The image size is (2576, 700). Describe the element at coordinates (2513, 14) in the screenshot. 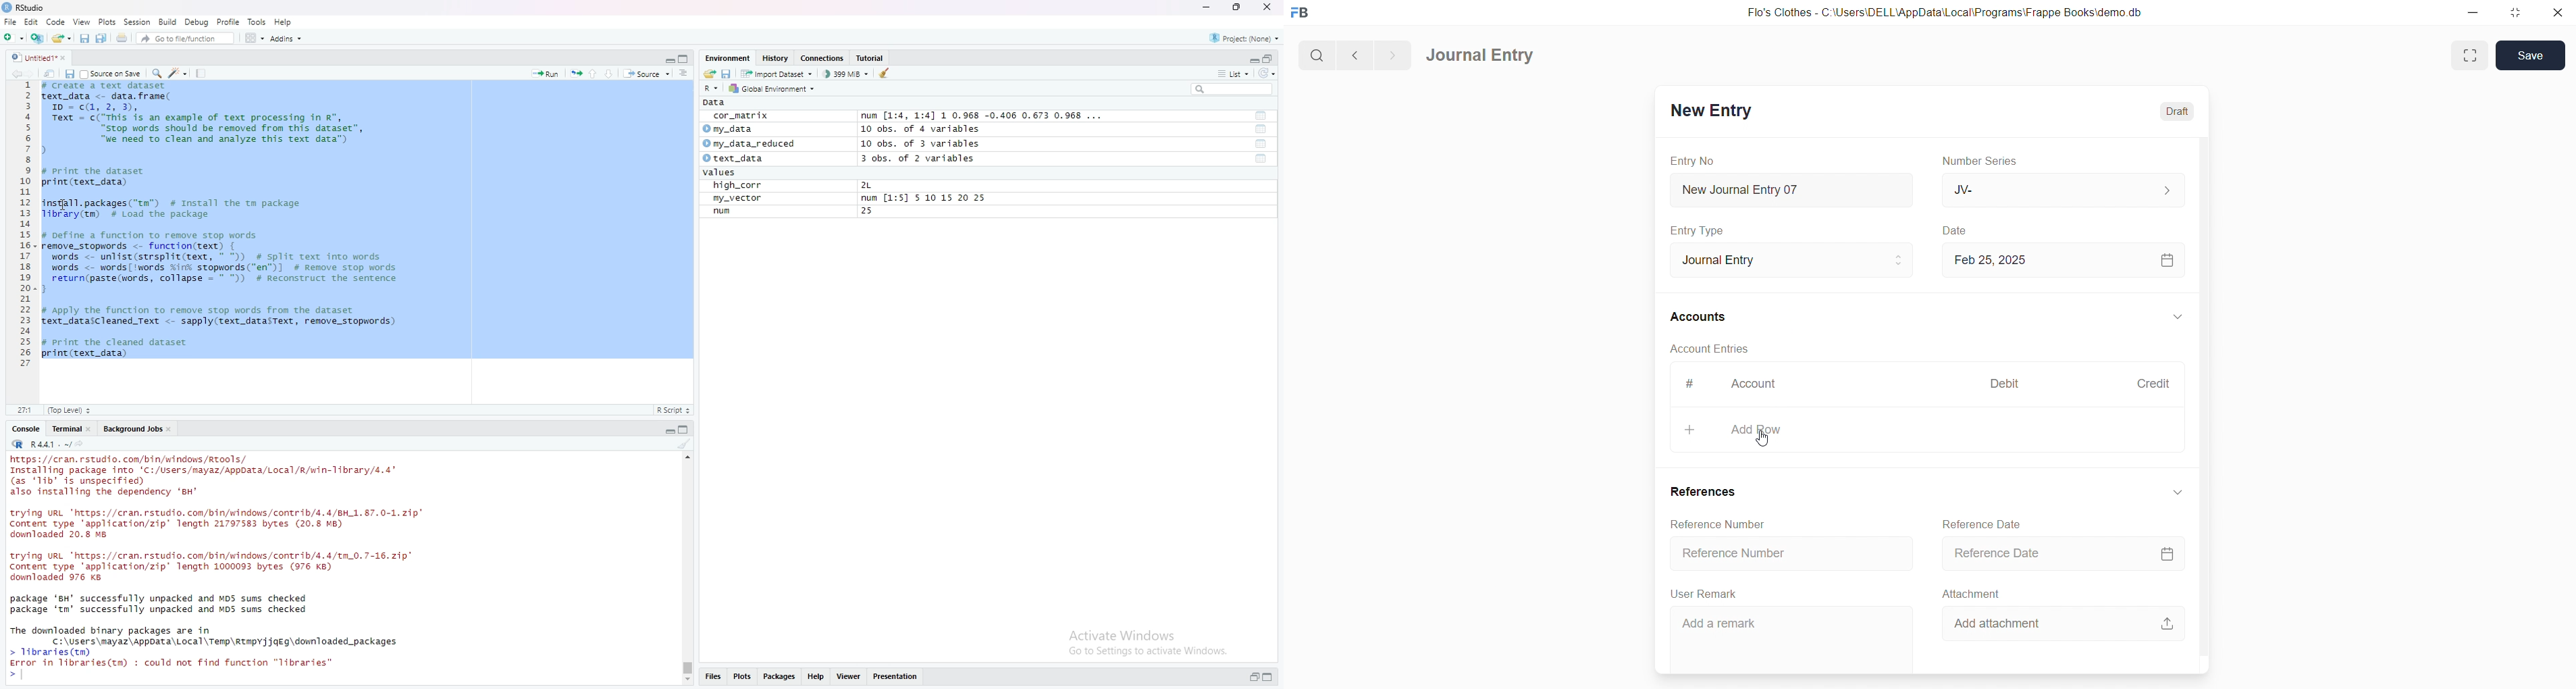

I see `resize` at that location.